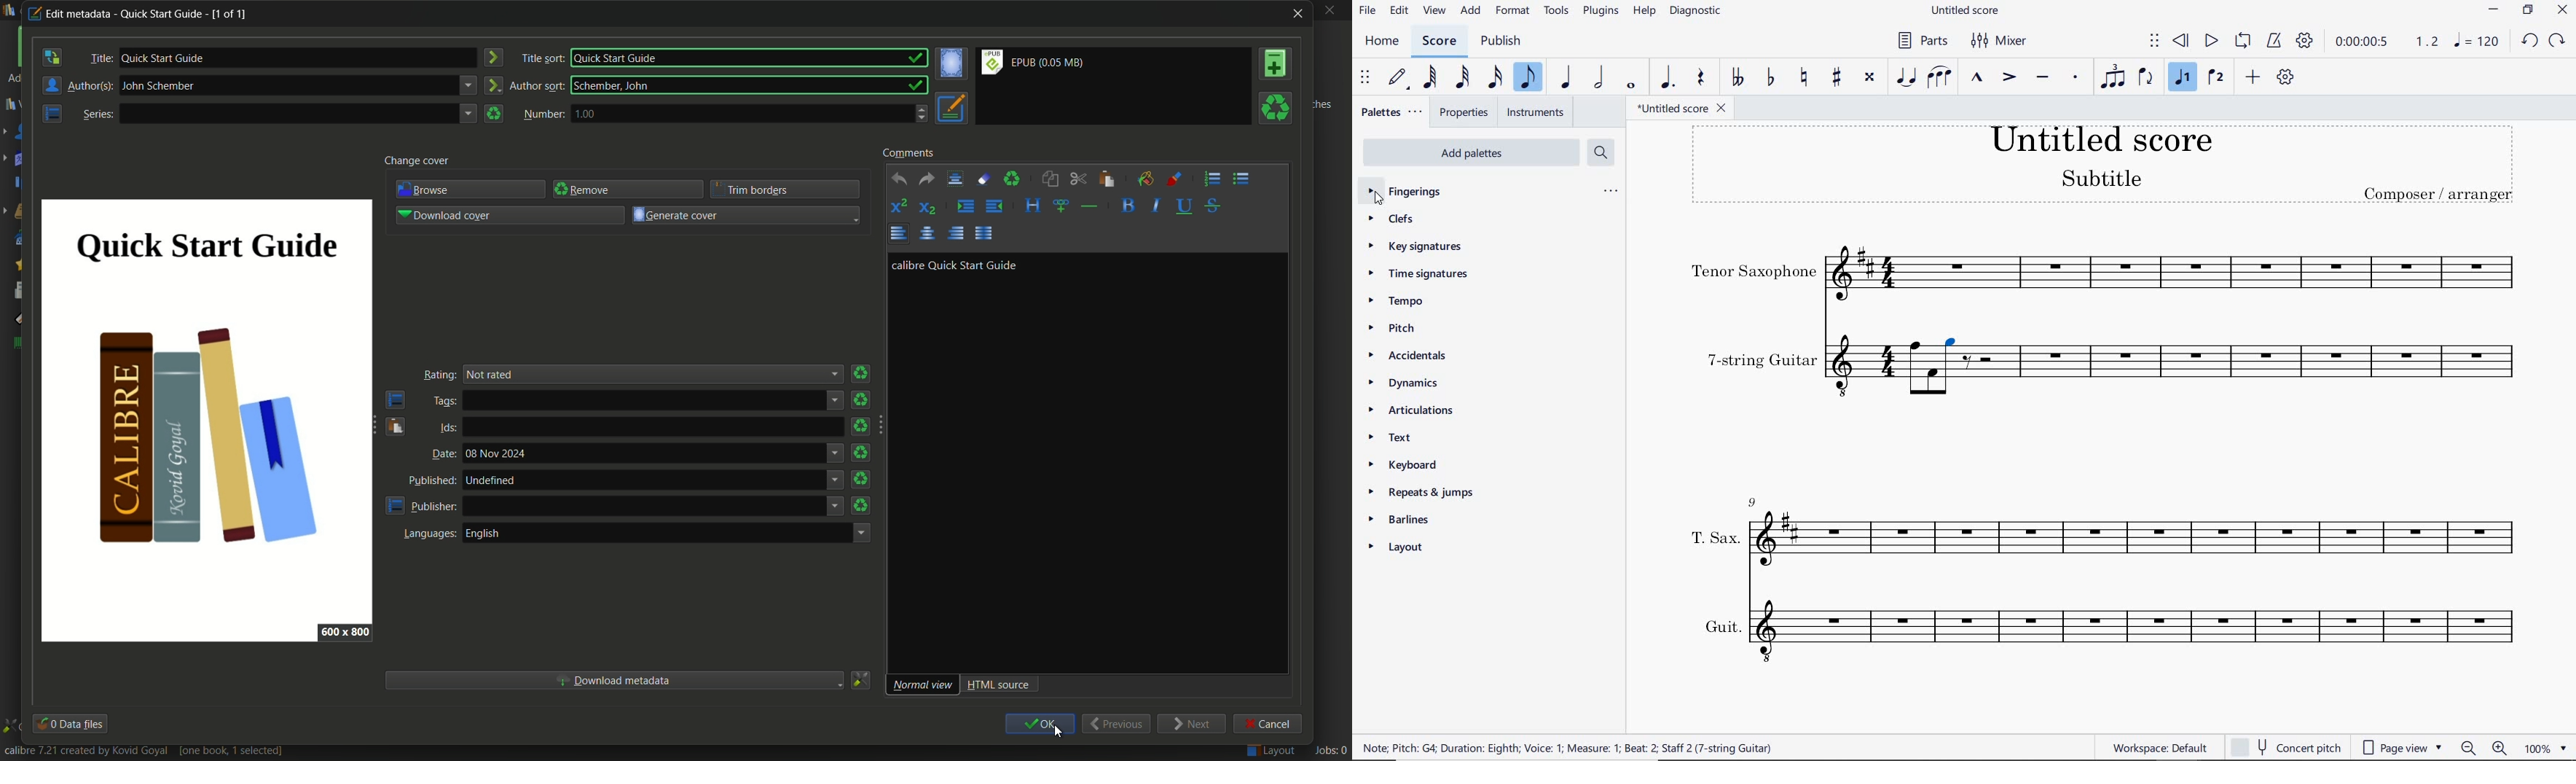 The width and height of the screenshot is (2576, 784). I want to click on ZOOM FACTOR, so click(2548, 747).